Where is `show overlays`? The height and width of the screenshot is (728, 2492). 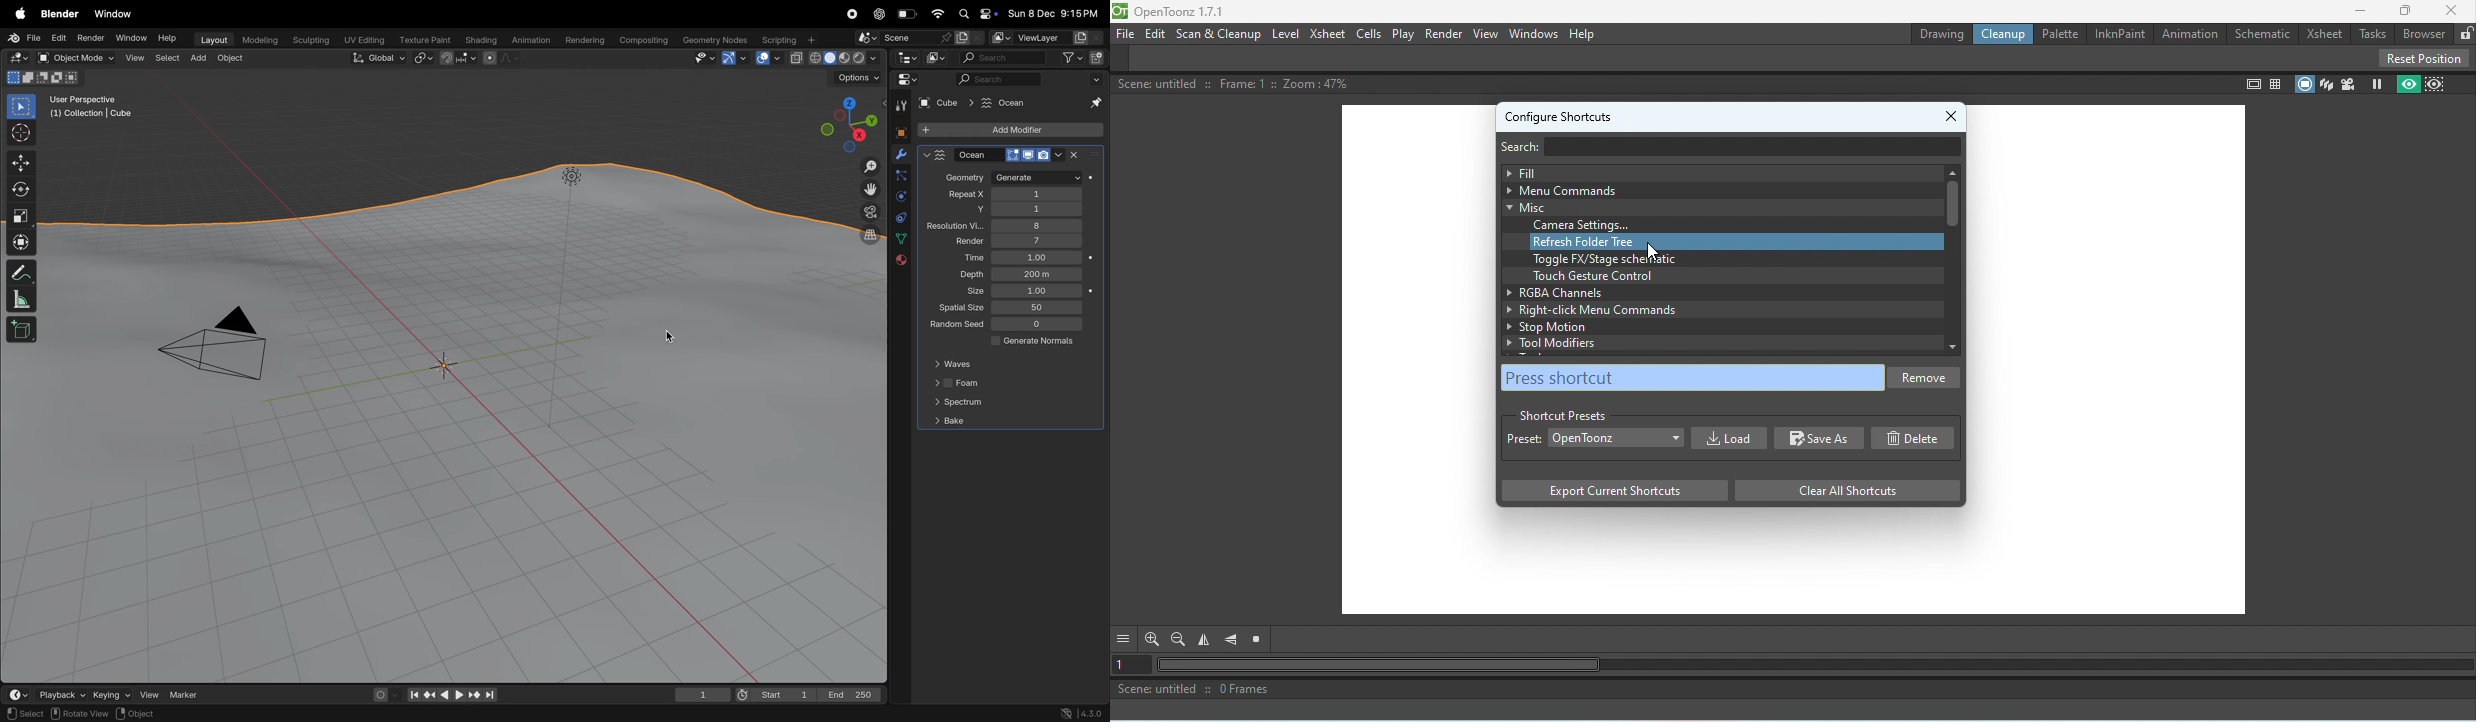 show overlays is located at coordinates (768, 58).